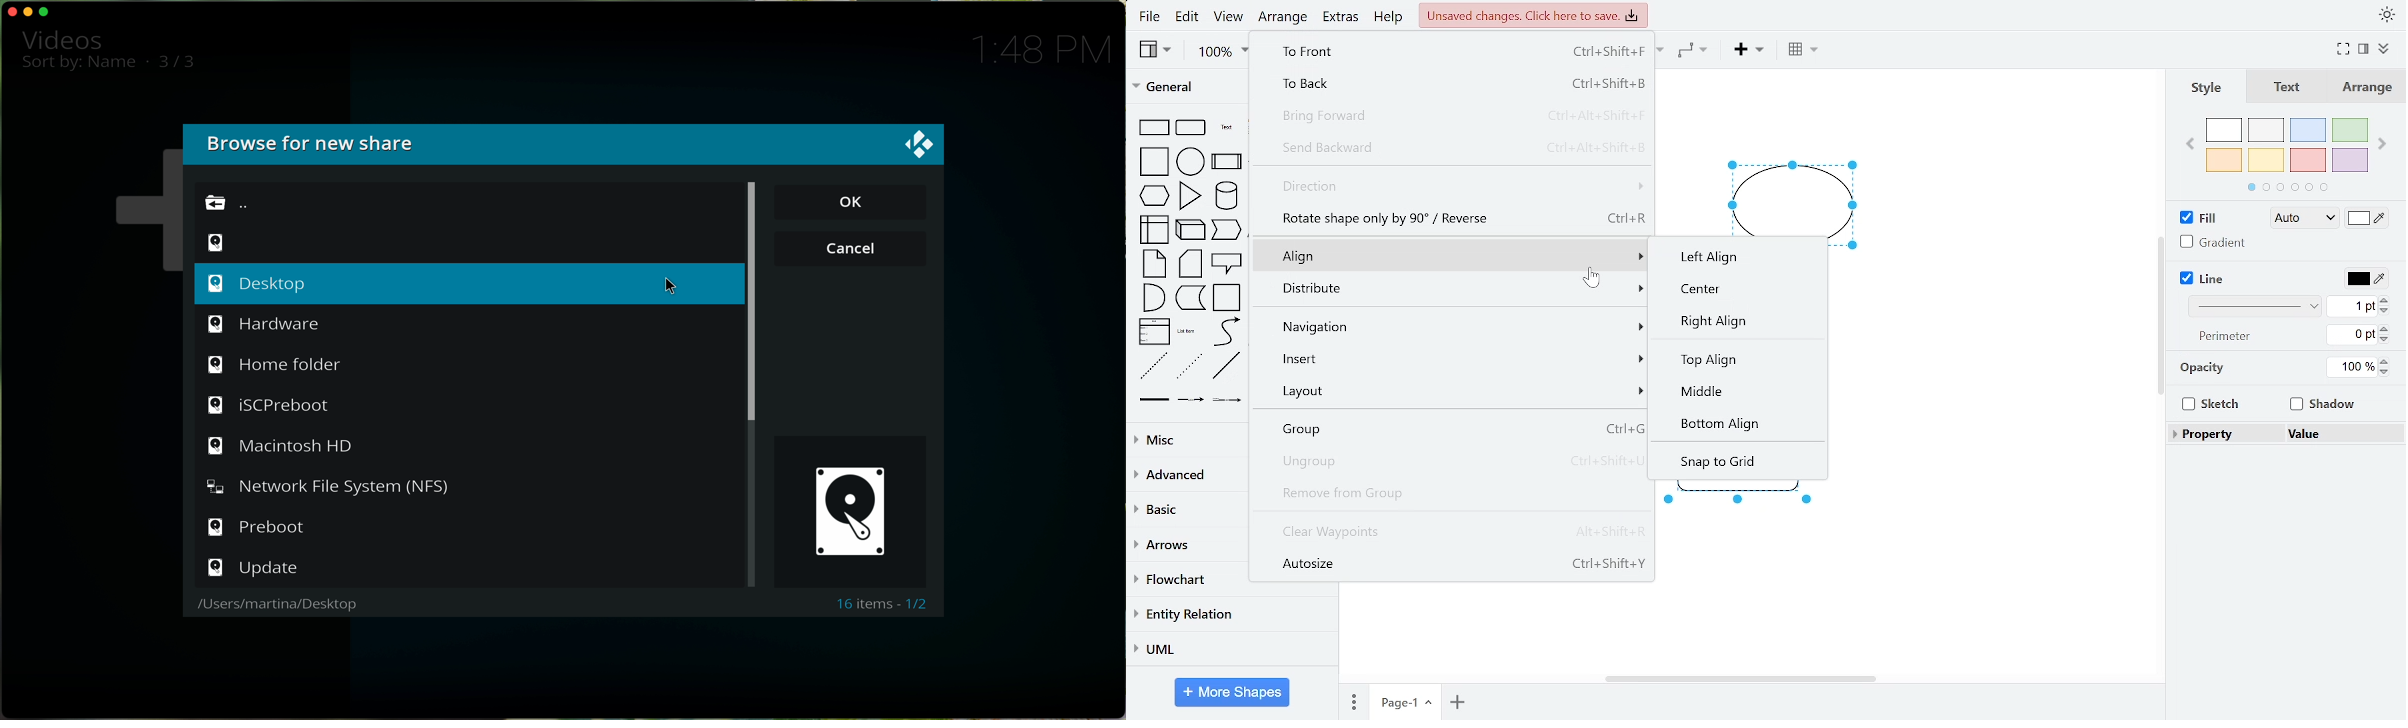 Image resolution: width=2408 pixels, height=728 pixels. What do you see at coordinates (1738, 323) in the screenshot?
I see `right align` at bounding box center [1738, 323].